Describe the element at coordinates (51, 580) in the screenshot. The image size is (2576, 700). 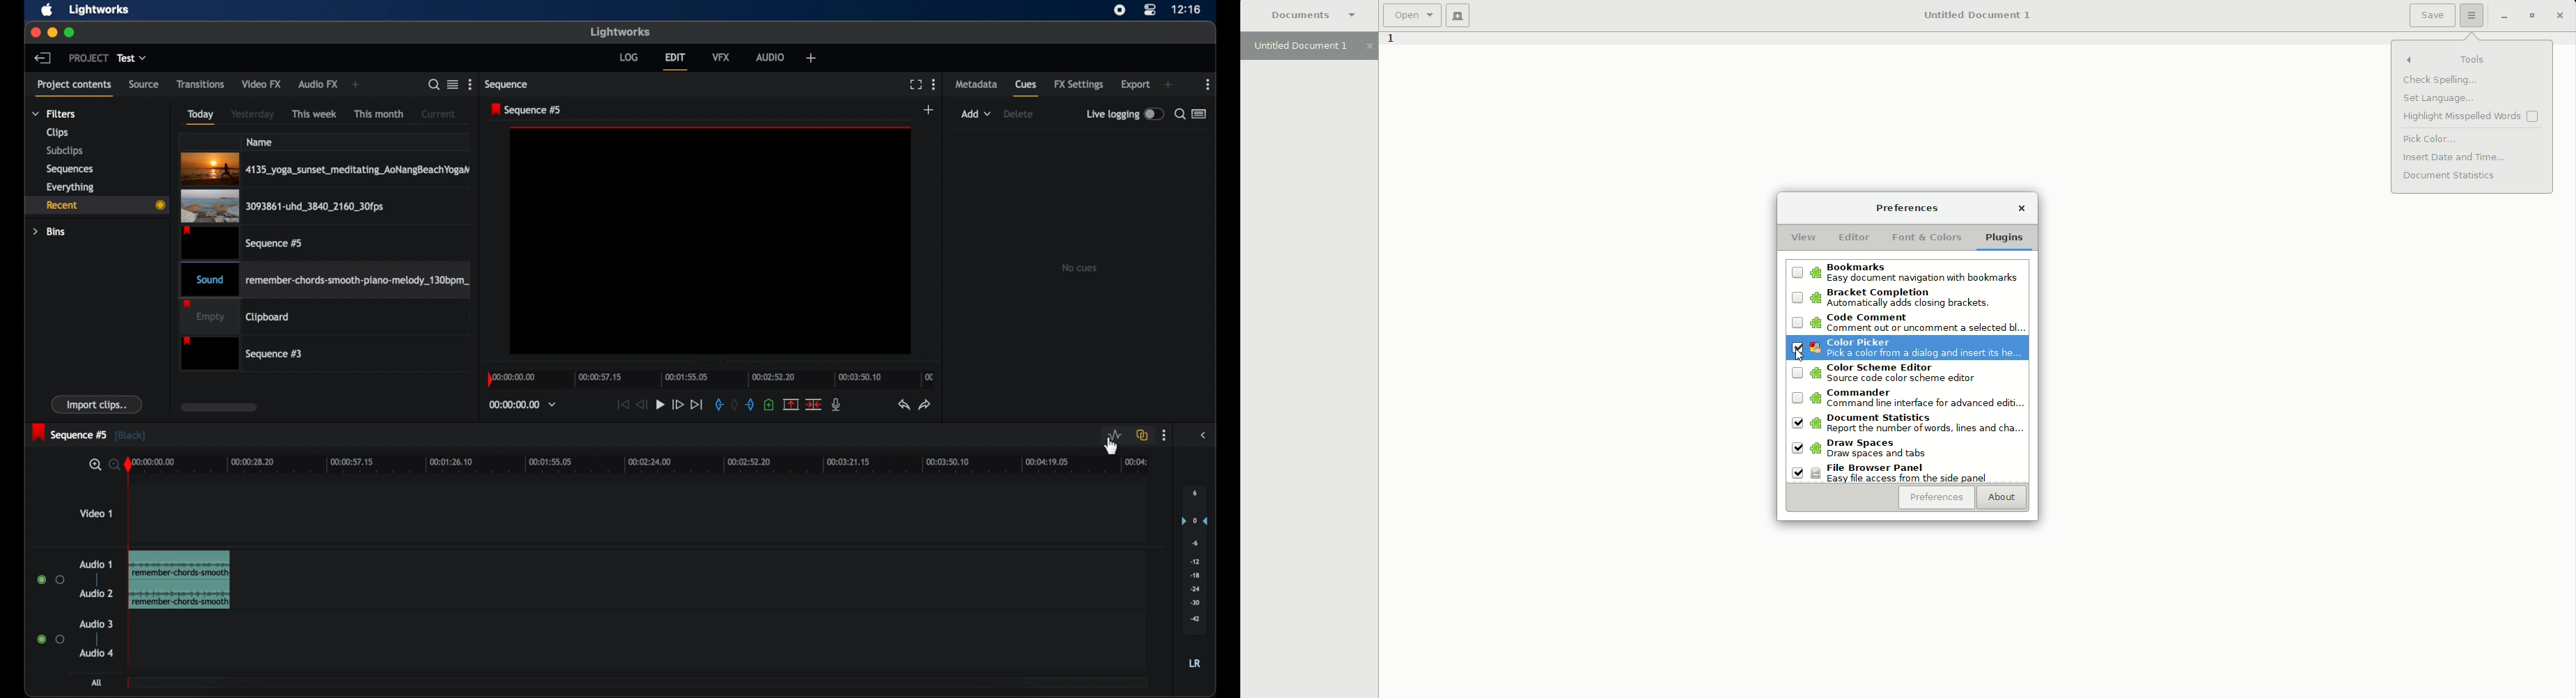
I see `radio buttons` at that location.